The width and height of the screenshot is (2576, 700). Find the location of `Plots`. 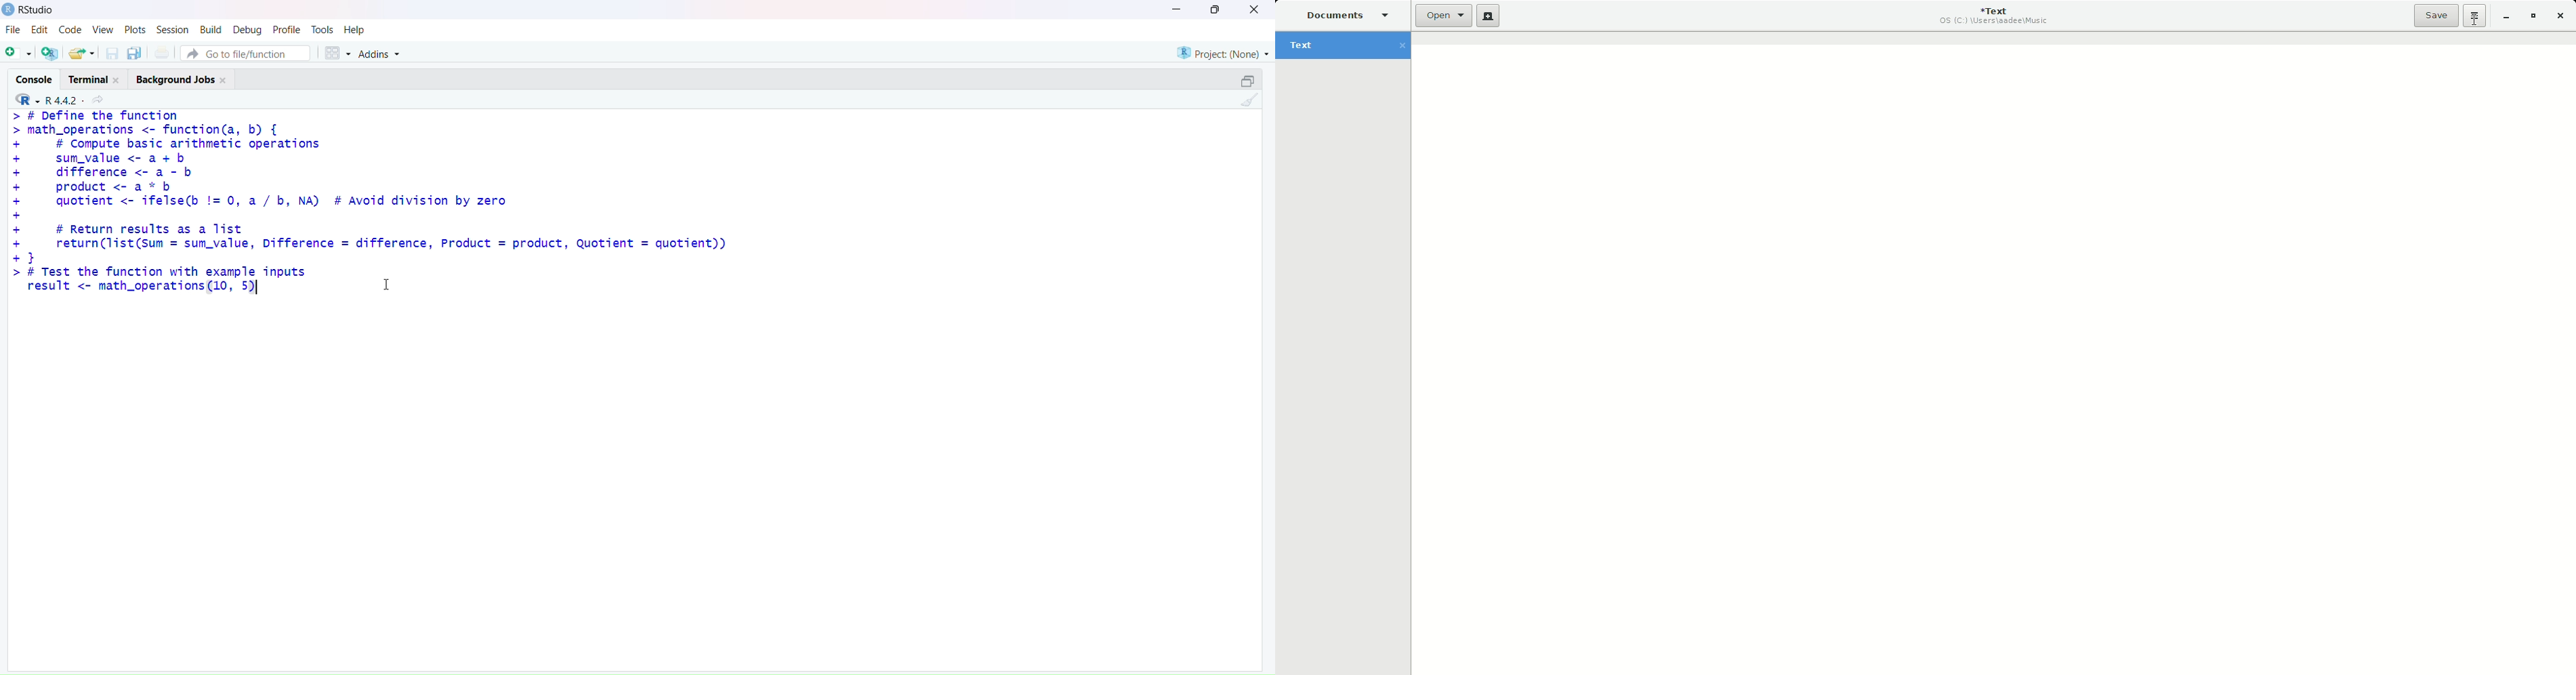

Plots is located at coordinates (134, 29).